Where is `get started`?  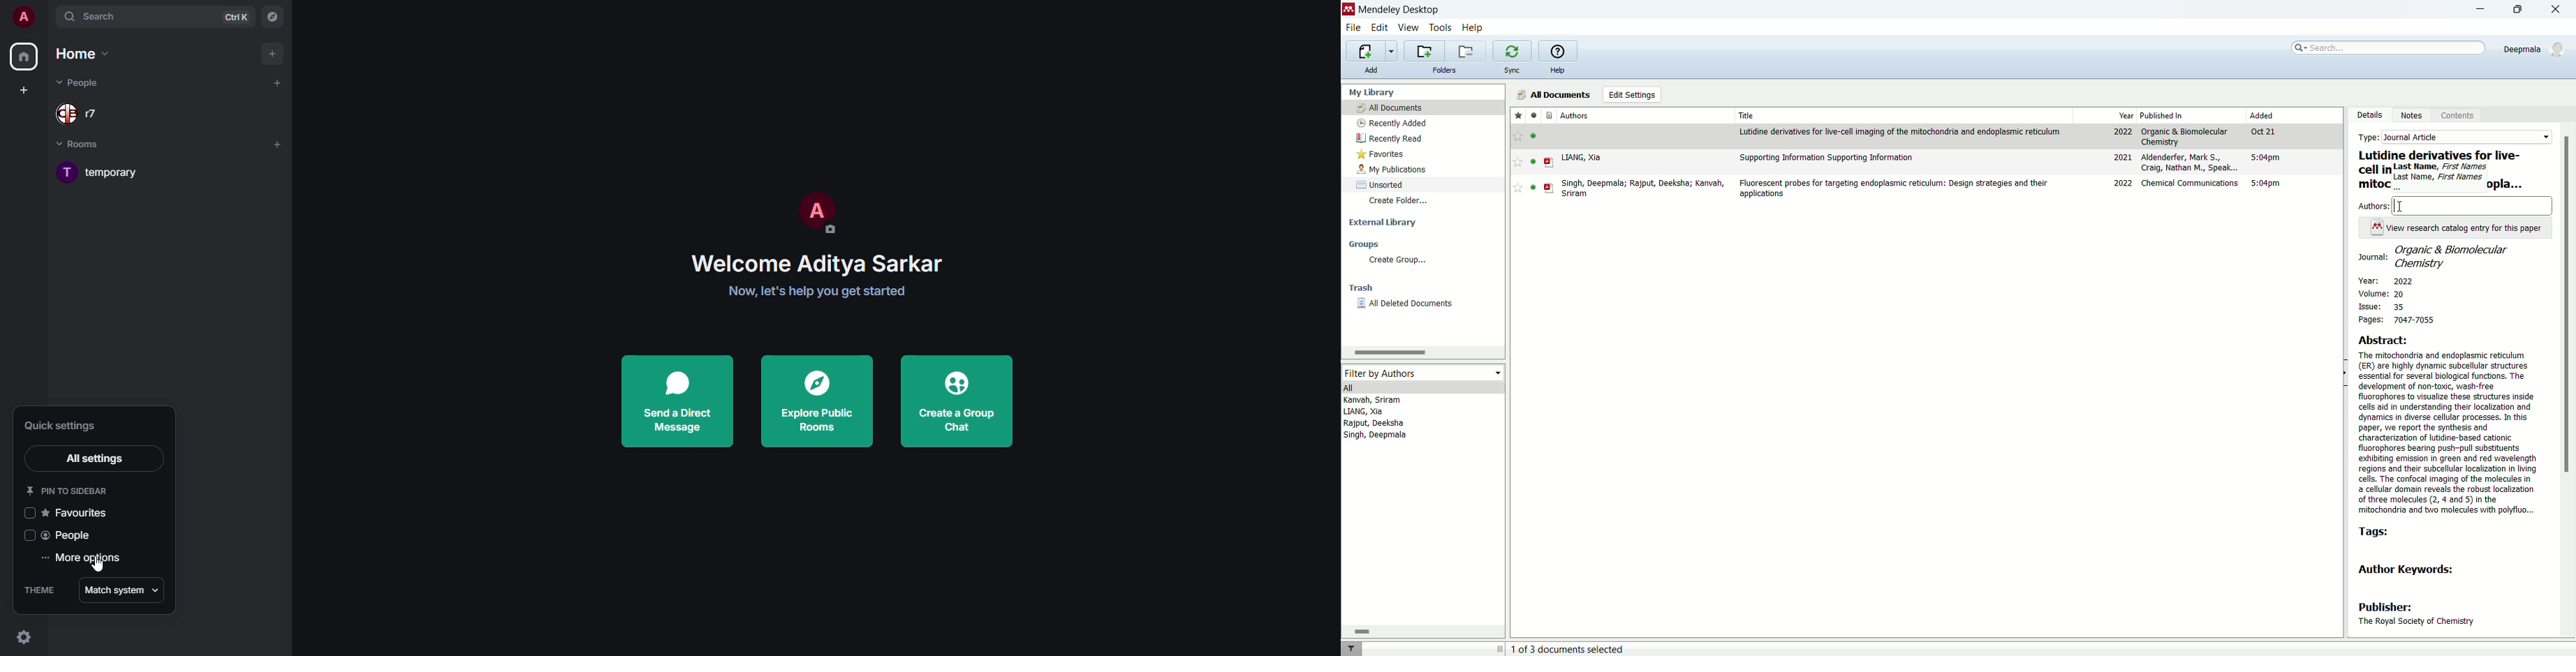
get started is located at coordinates (818, 292).